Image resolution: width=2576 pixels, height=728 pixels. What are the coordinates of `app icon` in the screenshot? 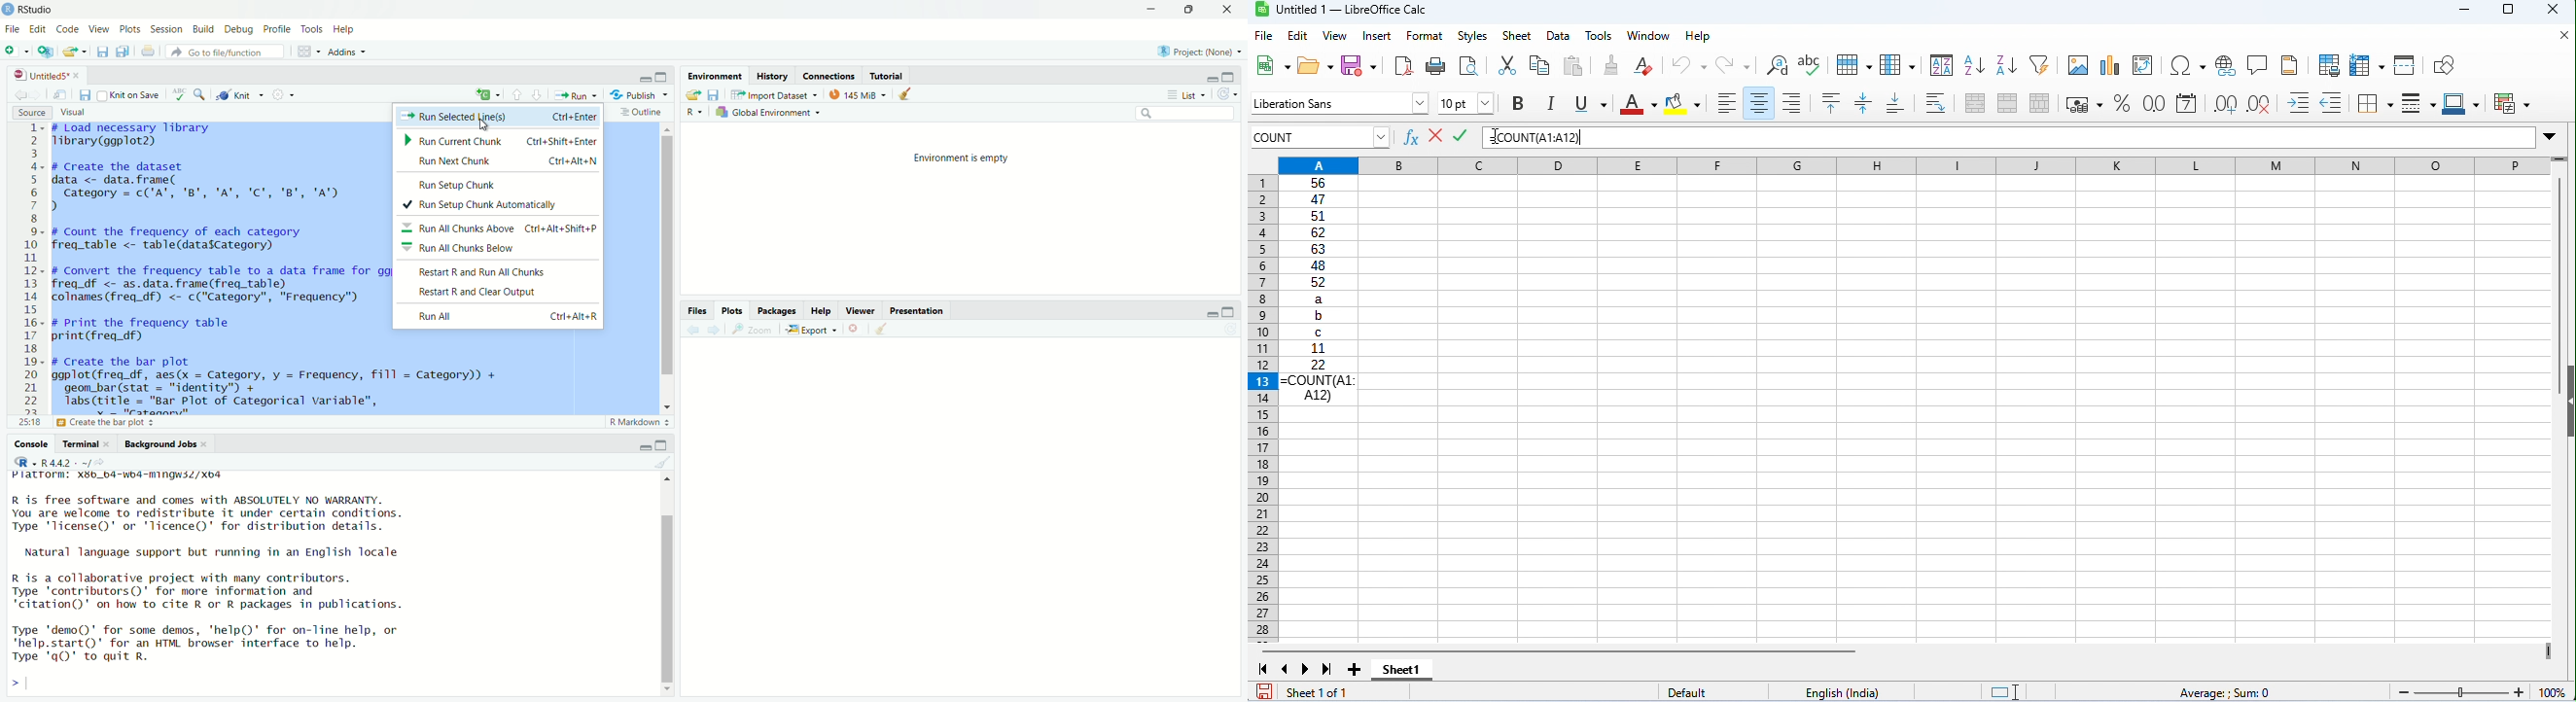 It's located at (8, 10).